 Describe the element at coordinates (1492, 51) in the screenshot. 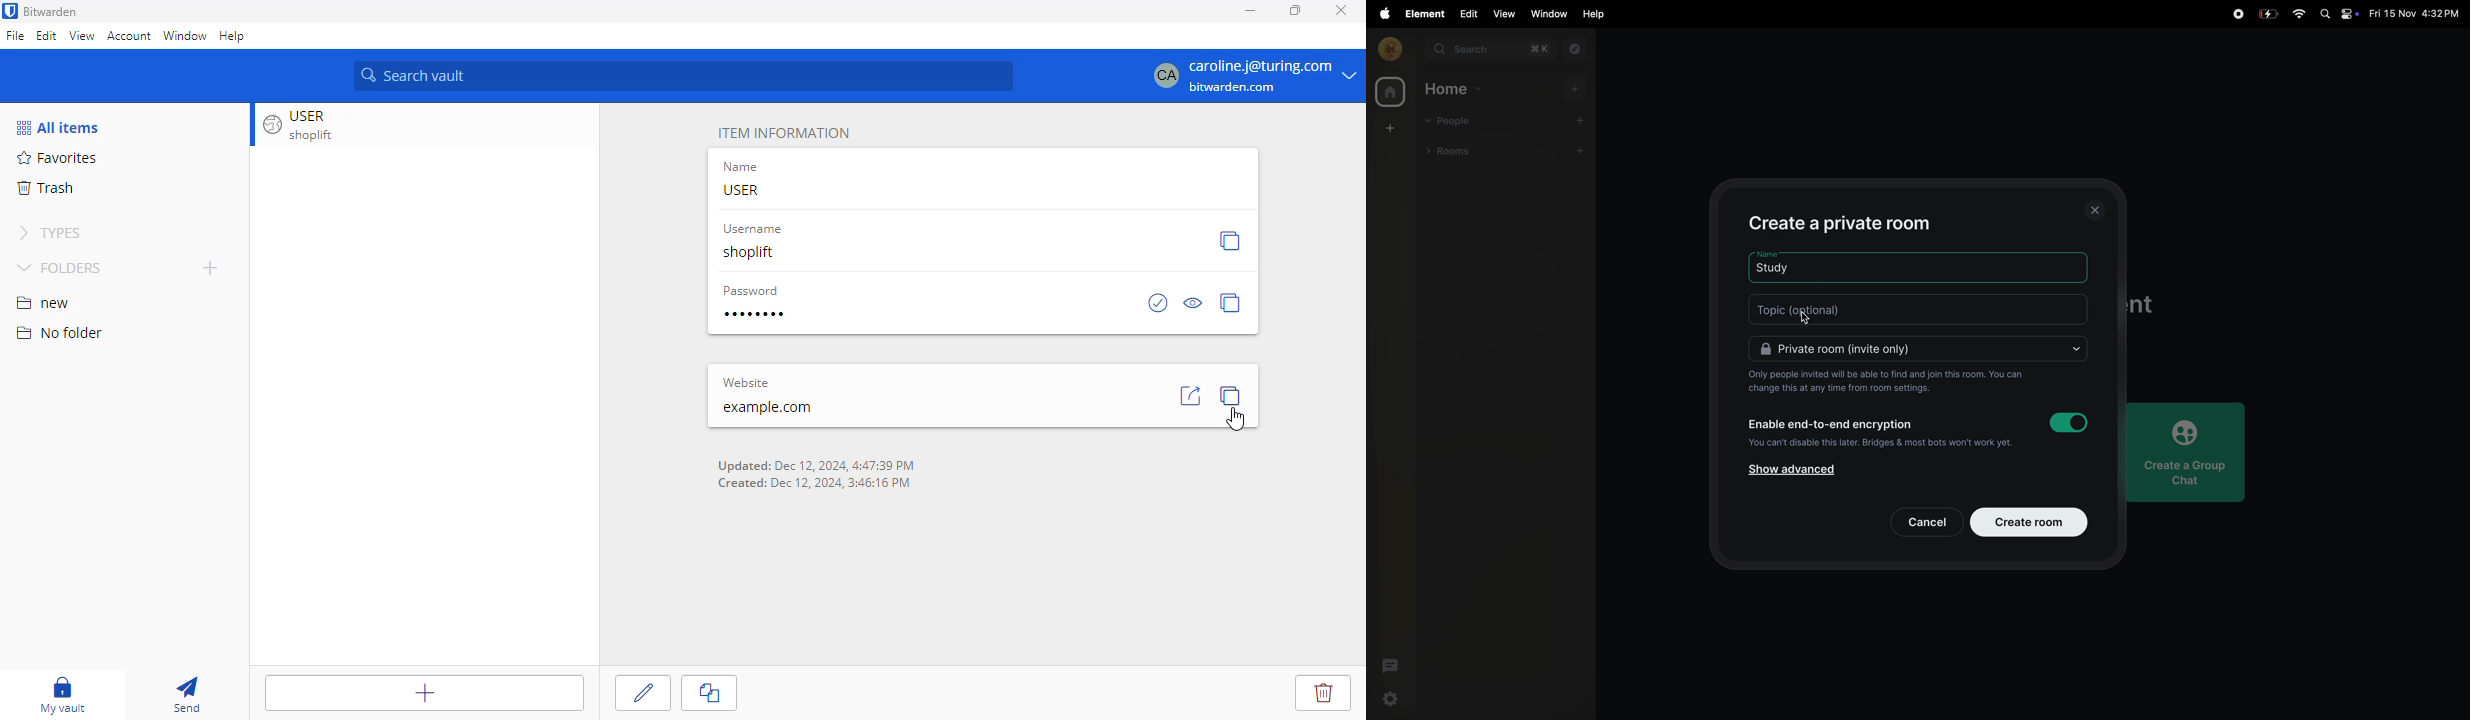

I see `search bar` at that location.